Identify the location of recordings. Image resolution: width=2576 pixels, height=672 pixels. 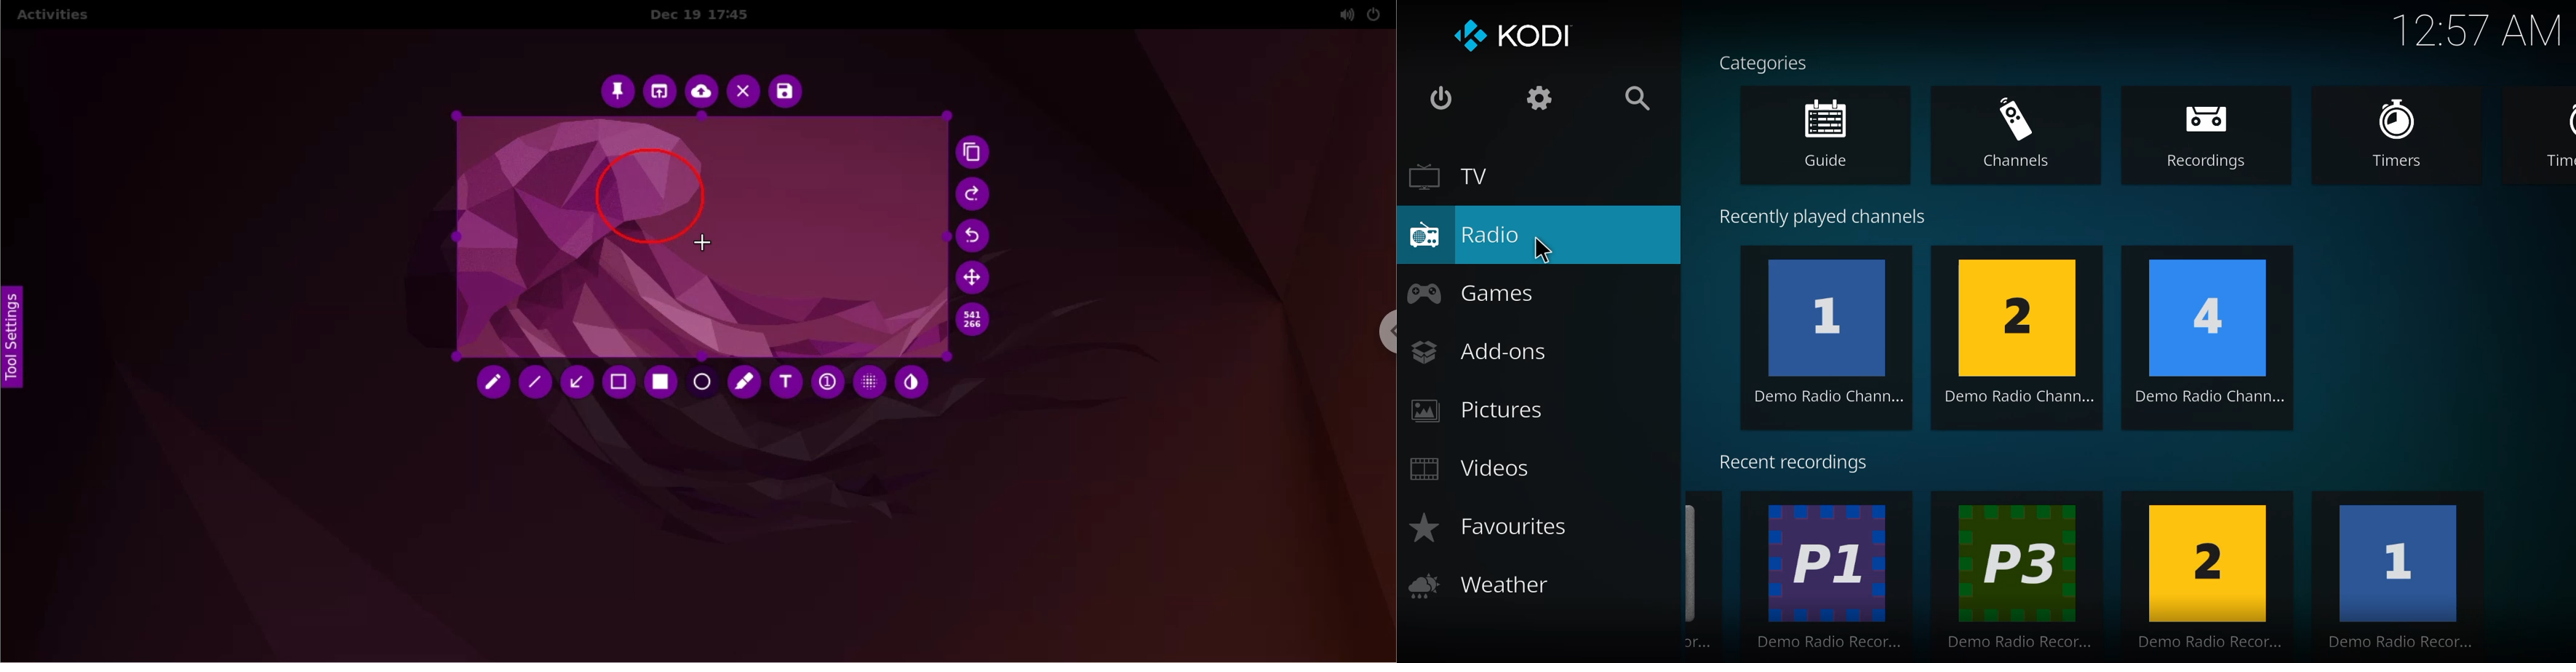
(2212, 138).